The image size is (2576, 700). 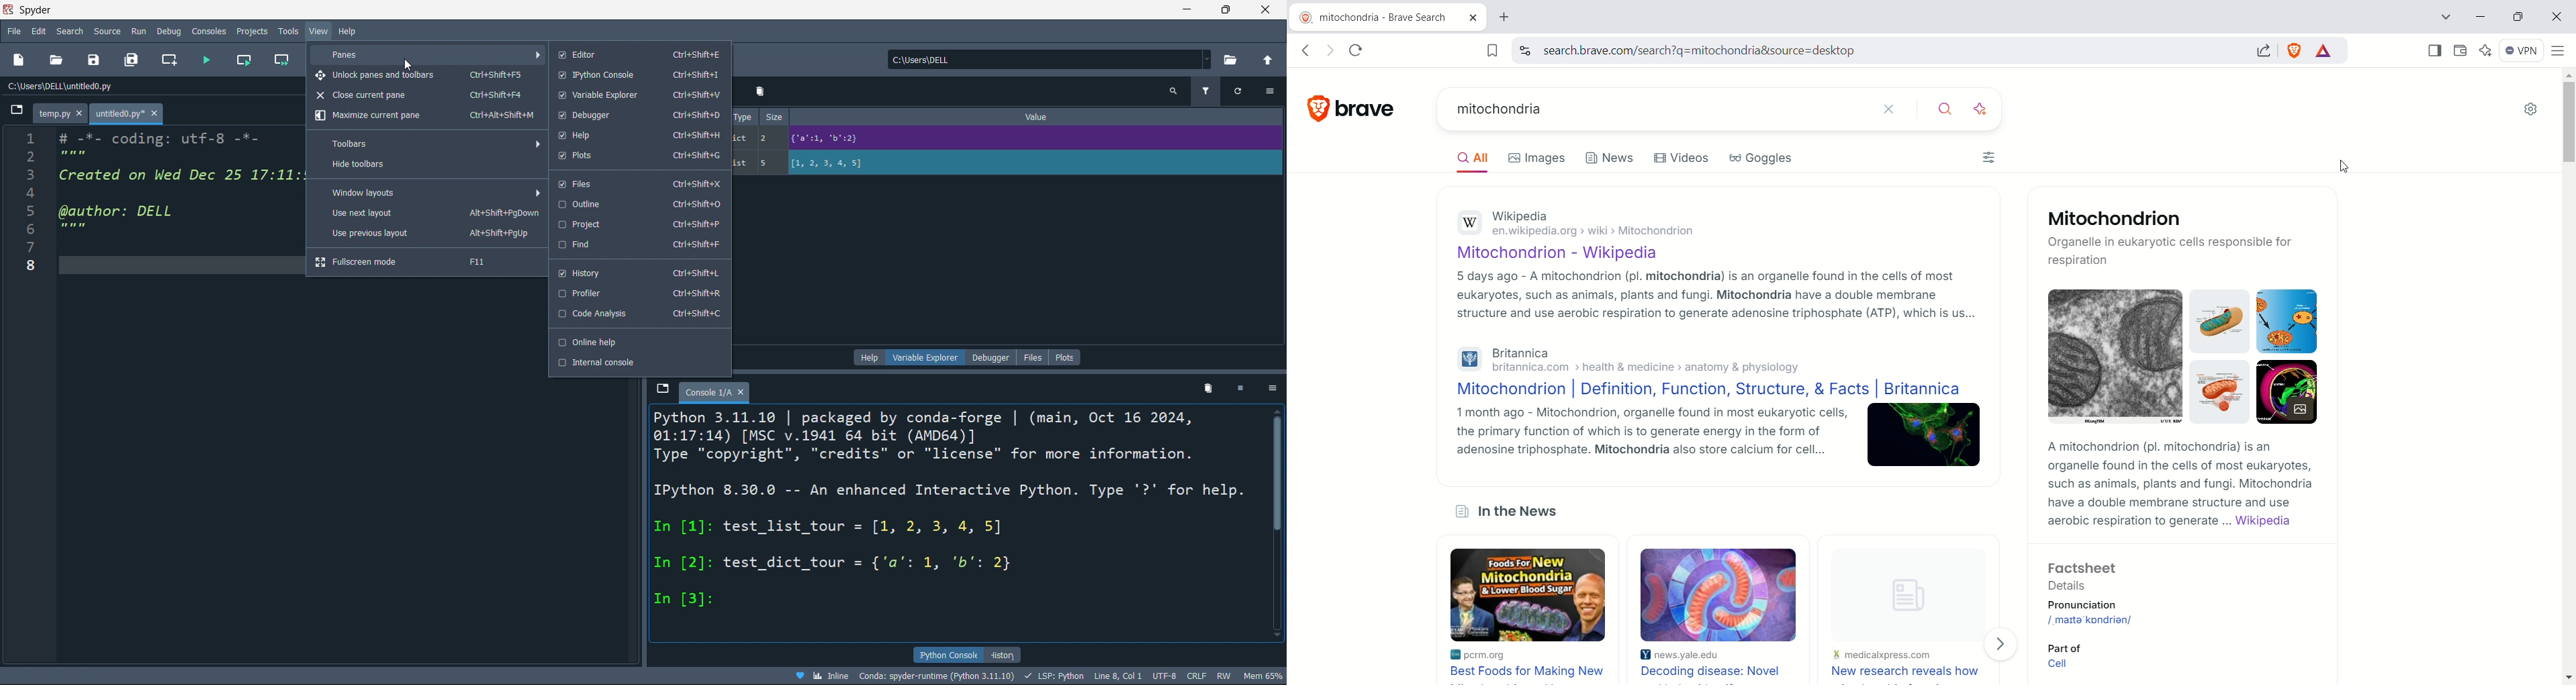 What do you see at coordinates (925, 357) in the screenshot?
I see `variable explorer` at bounding box center [925, 357].